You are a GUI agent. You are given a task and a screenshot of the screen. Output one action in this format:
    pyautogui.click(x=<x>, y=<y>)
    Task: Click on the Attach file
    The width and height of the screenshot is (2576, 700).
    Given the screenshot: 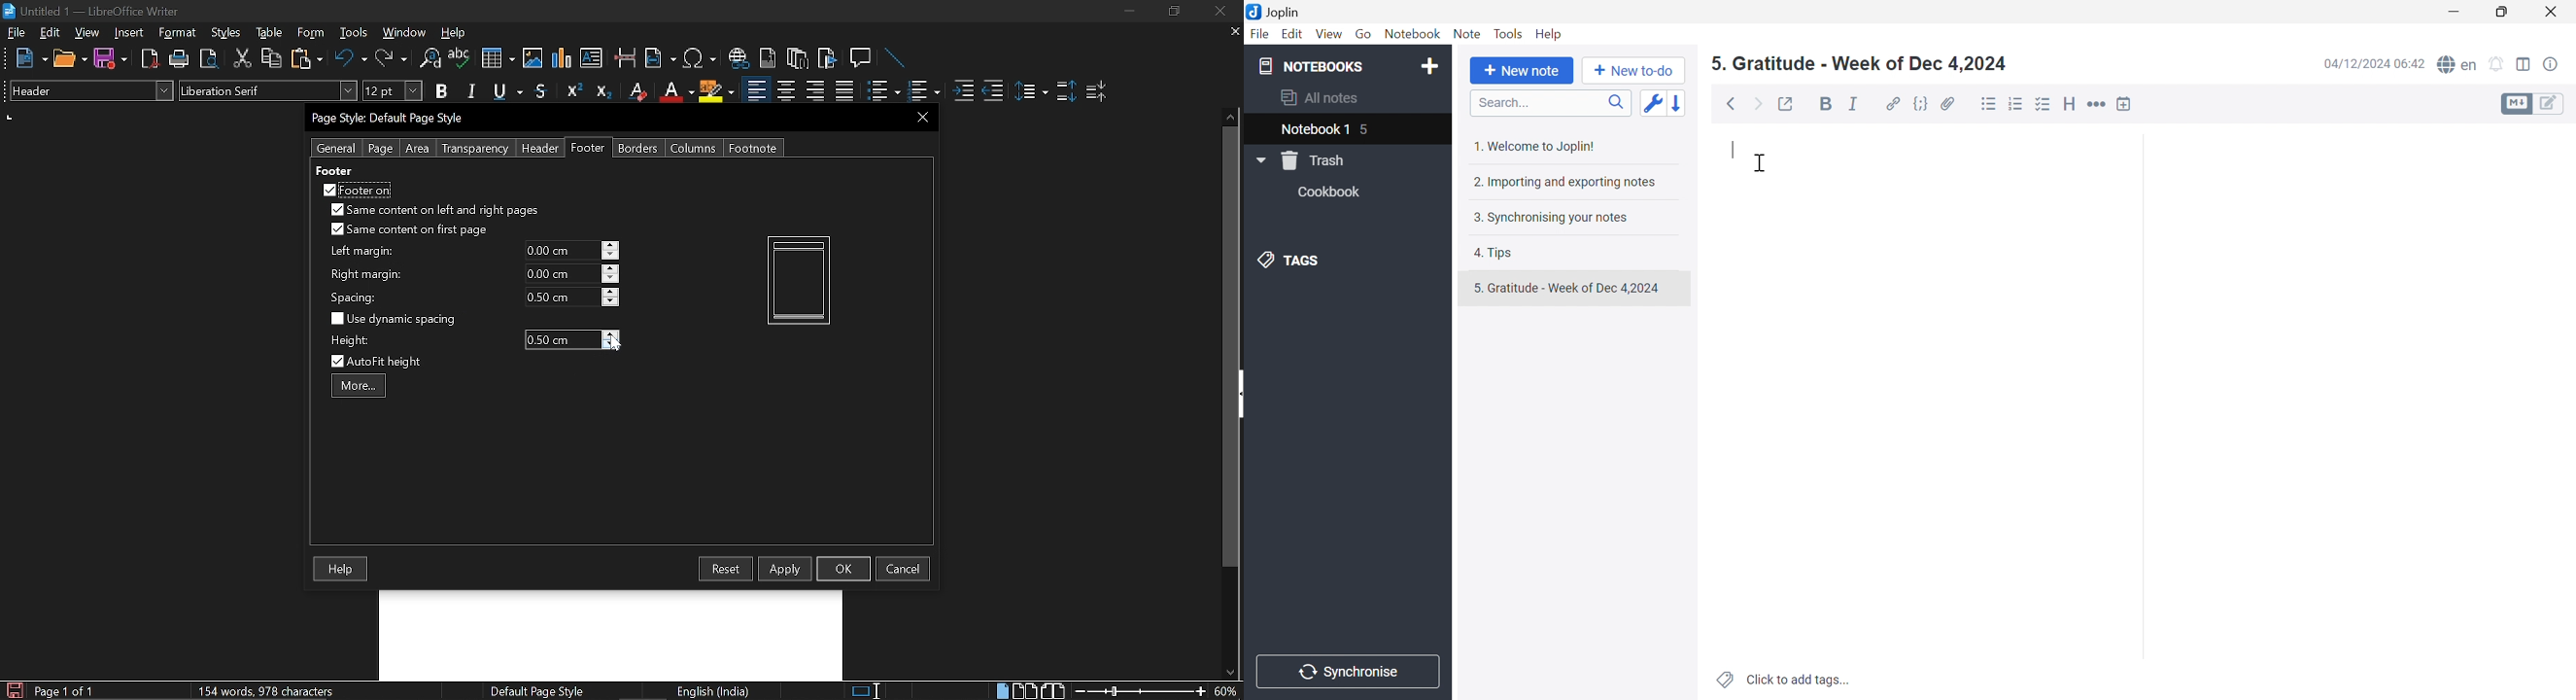 What is the action you would take?
    pyautogui.click(x=1948, y=103)
    